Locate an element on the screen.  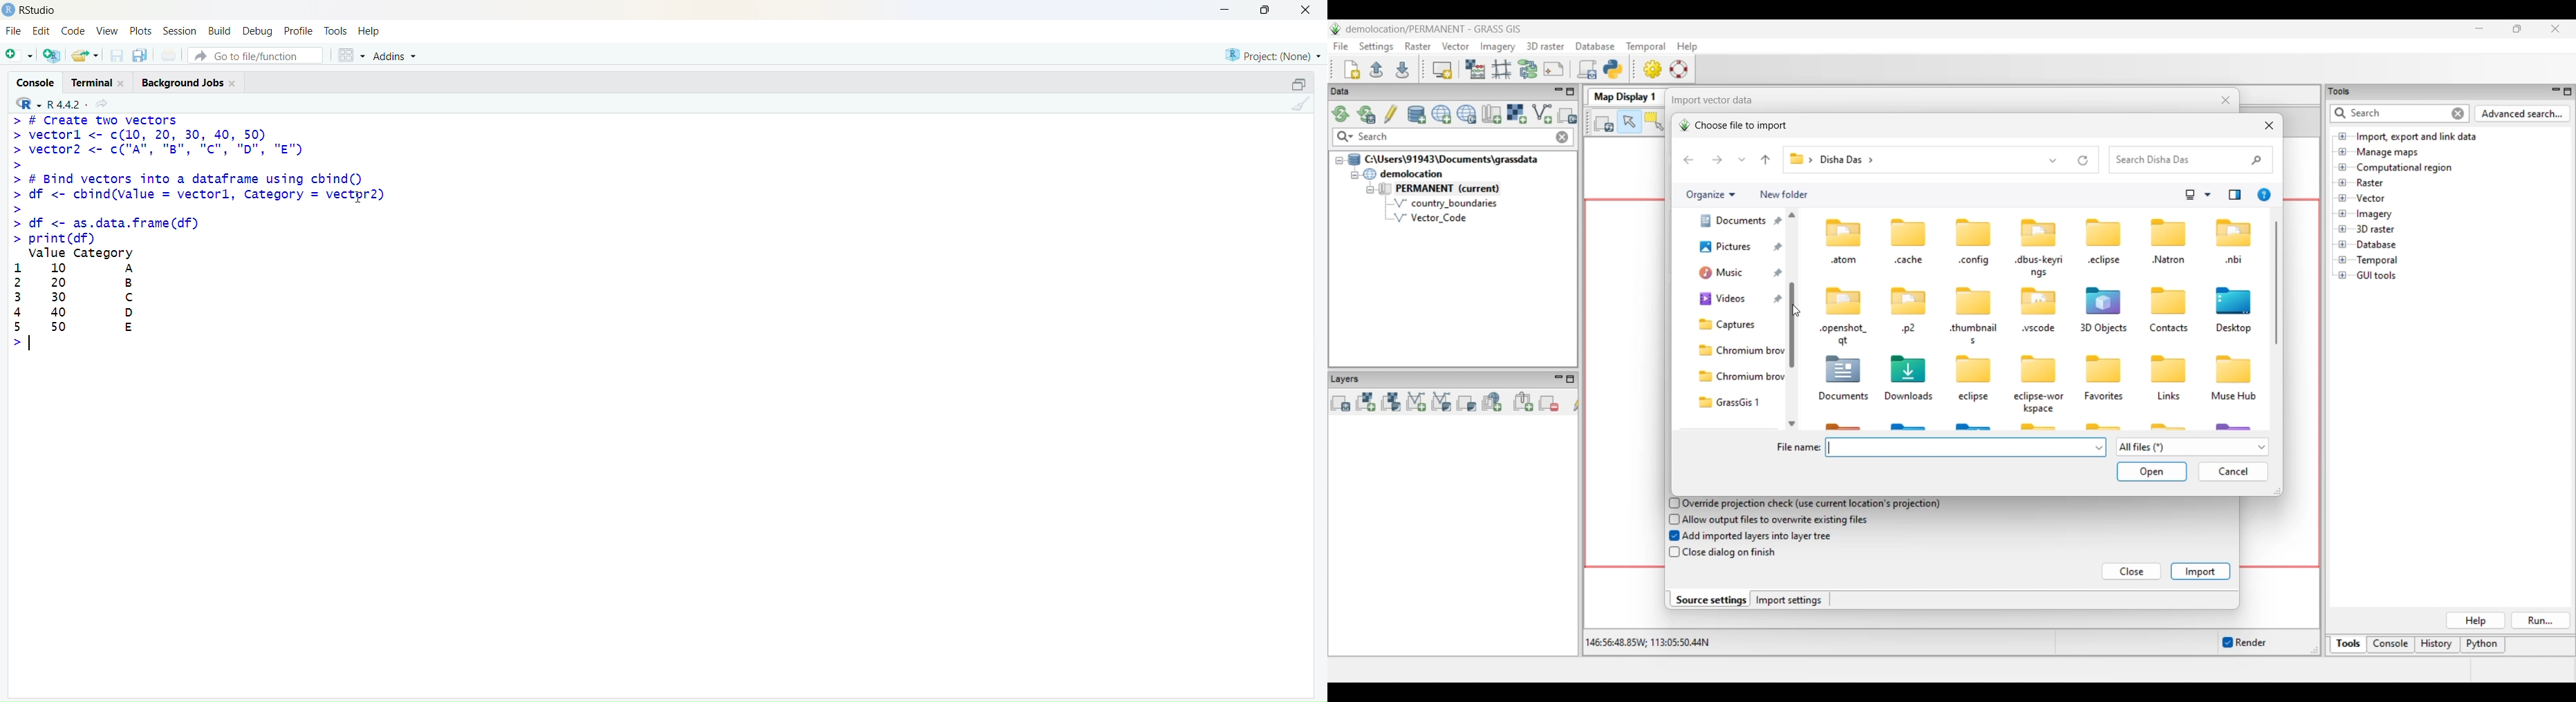
Go to file/function is located at coordinates (255, 55).